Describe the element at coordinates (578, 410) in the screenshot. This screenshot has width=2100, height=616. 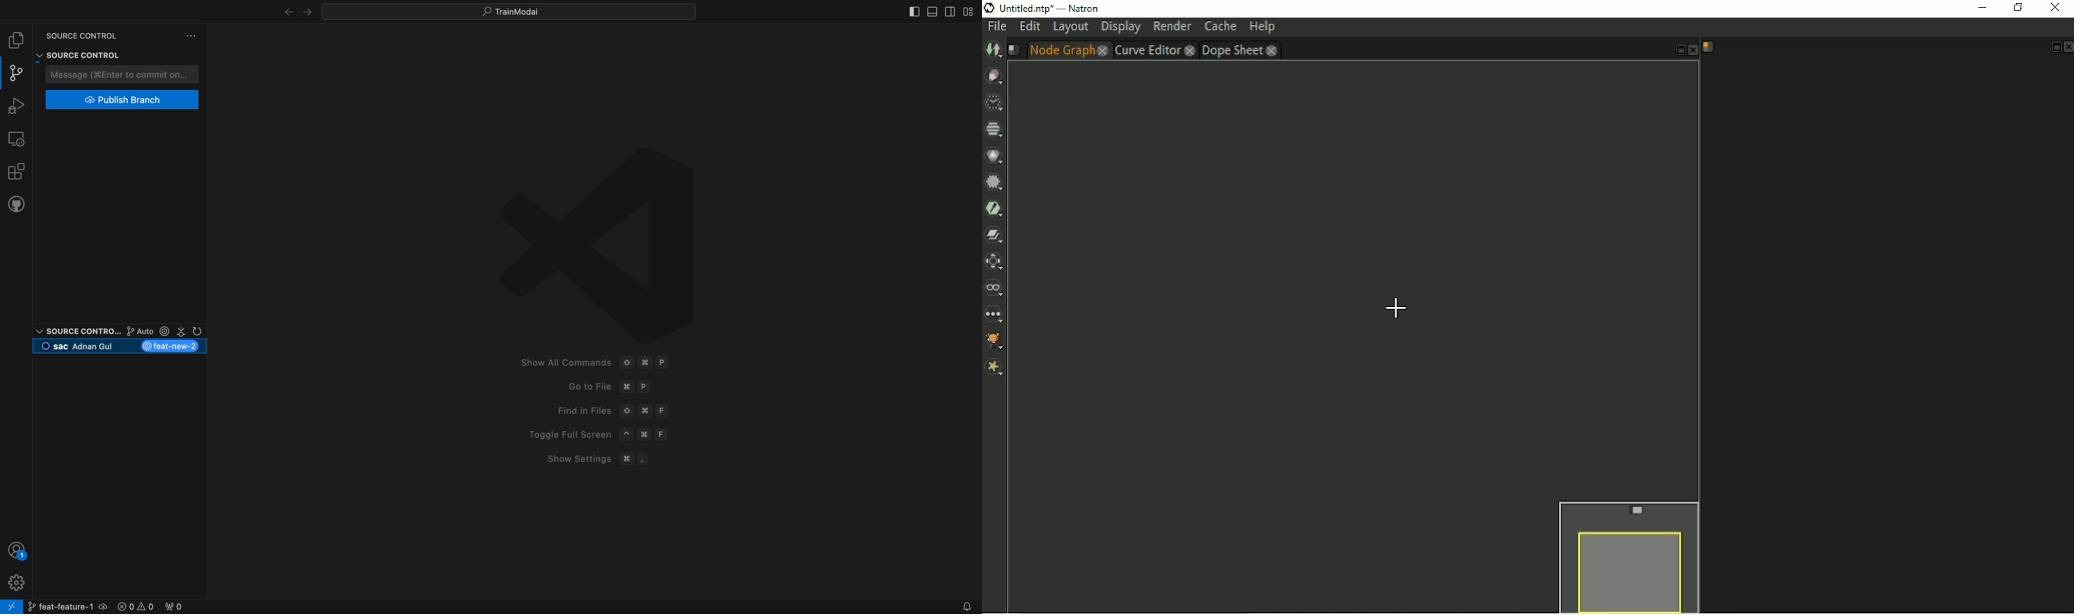
I see `Find in Files` at that location.